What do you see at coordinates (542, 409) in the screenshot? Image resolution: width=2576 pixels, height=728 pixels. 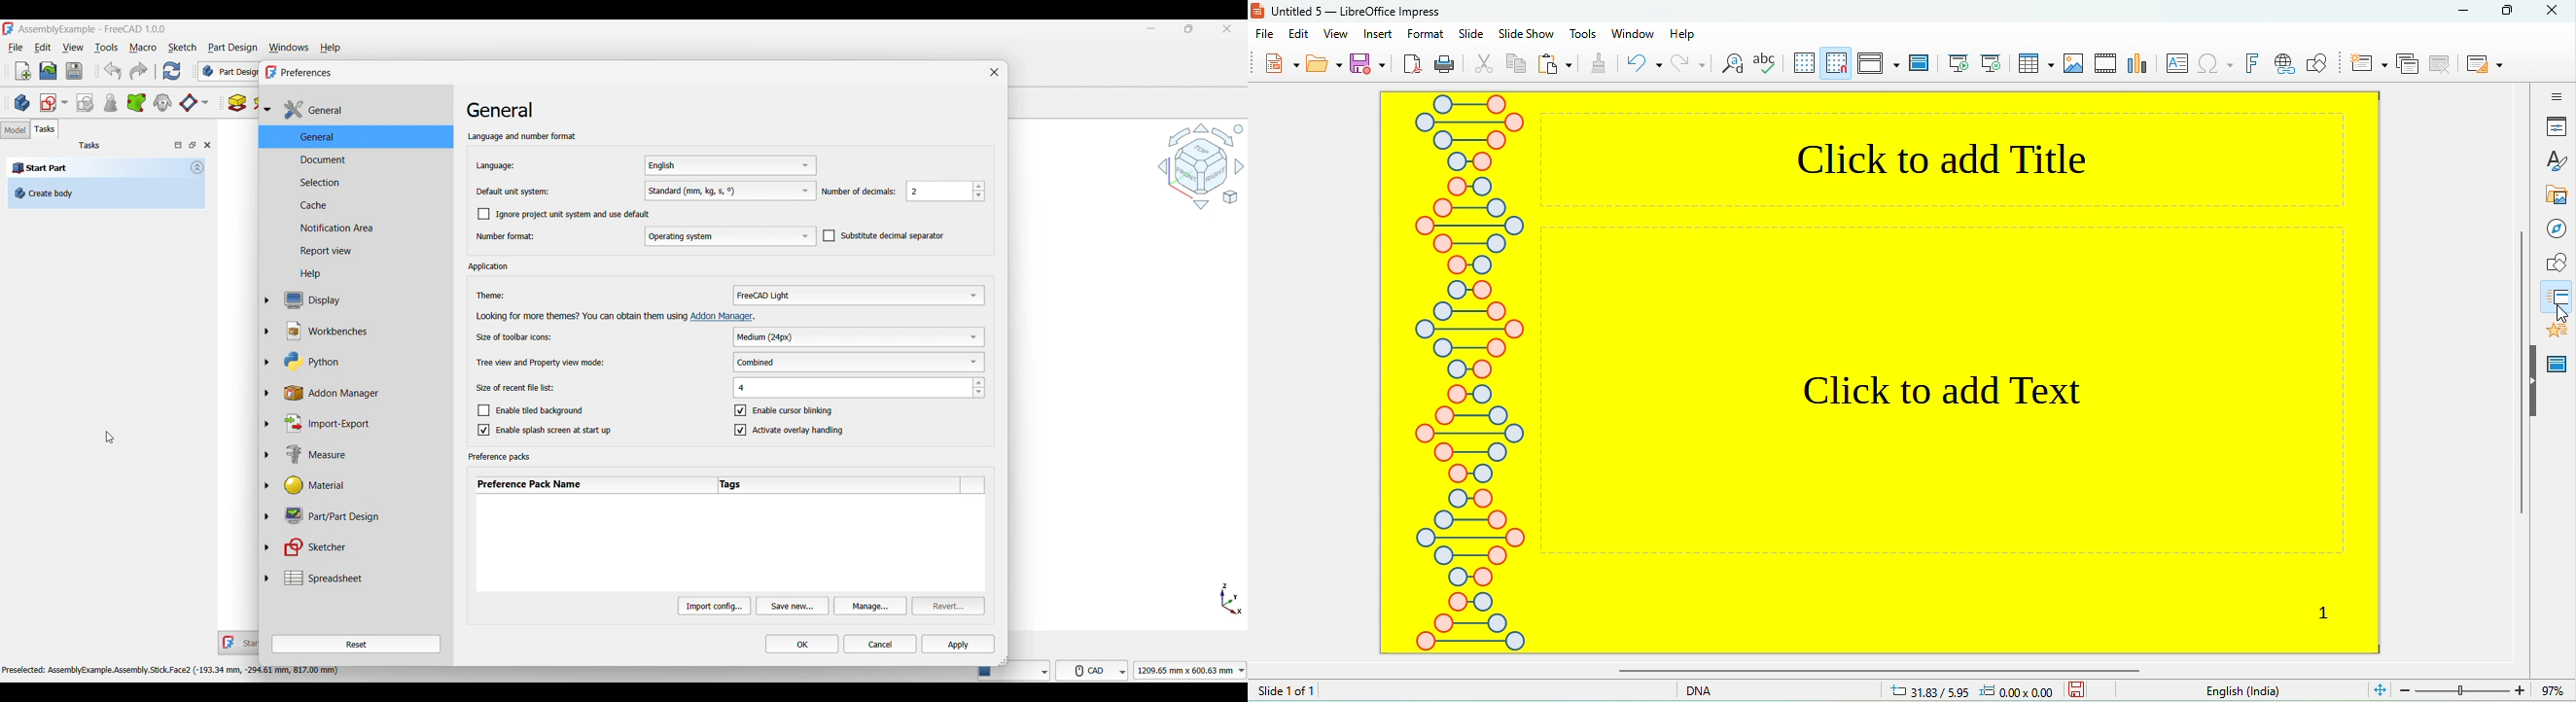 I see `Enable tiled background` at bounding box center [542, 409].